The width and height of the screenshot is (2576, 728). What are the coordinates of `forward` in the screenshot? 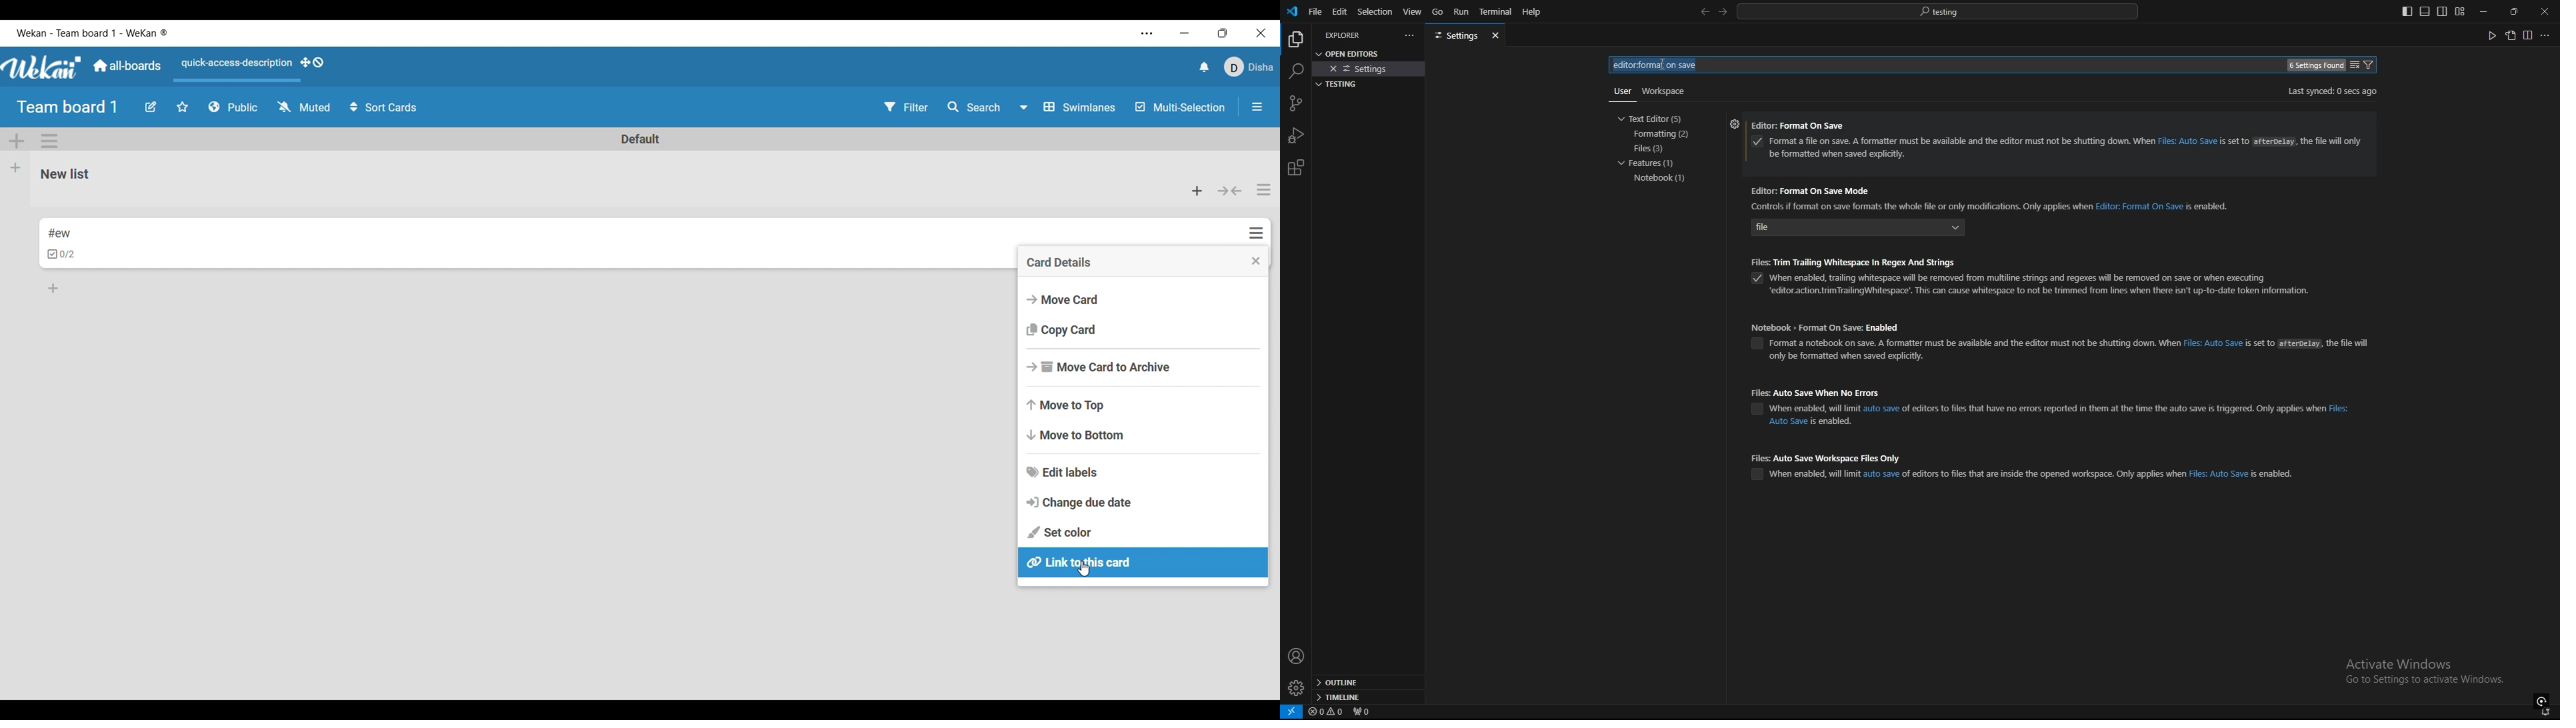 It's located at (1723, 13).